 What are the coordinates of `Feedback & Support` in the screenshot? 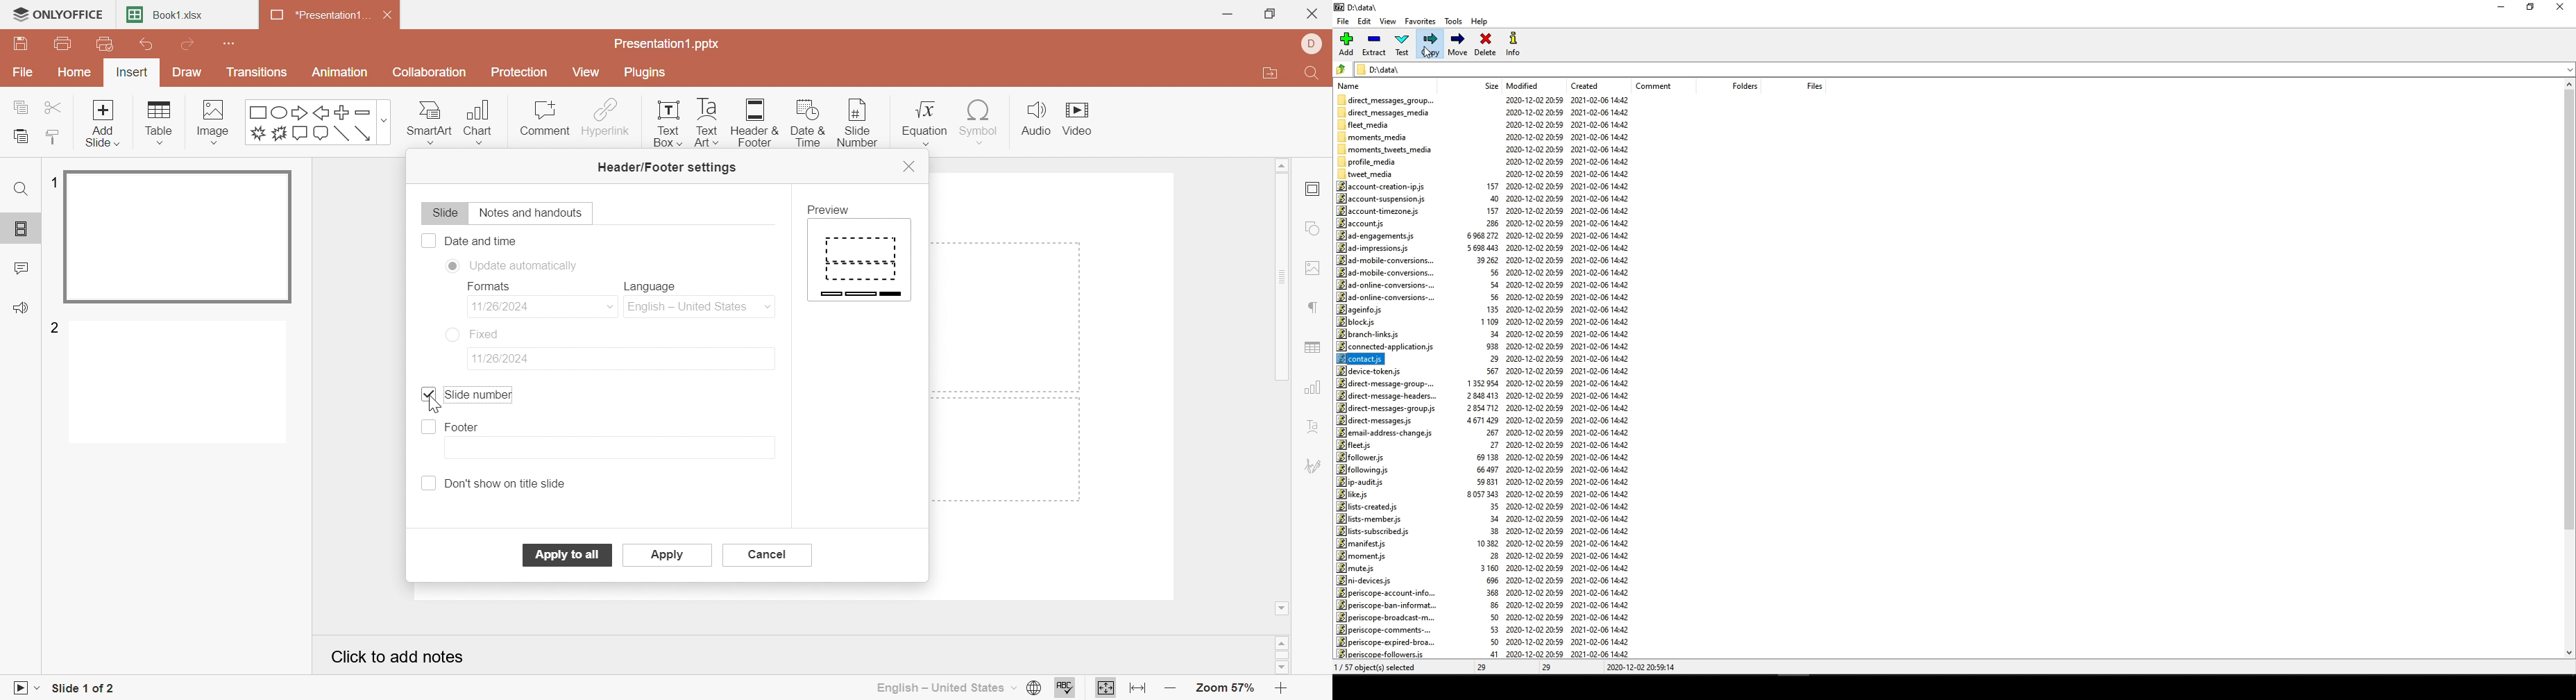 It's located at (24, 309).